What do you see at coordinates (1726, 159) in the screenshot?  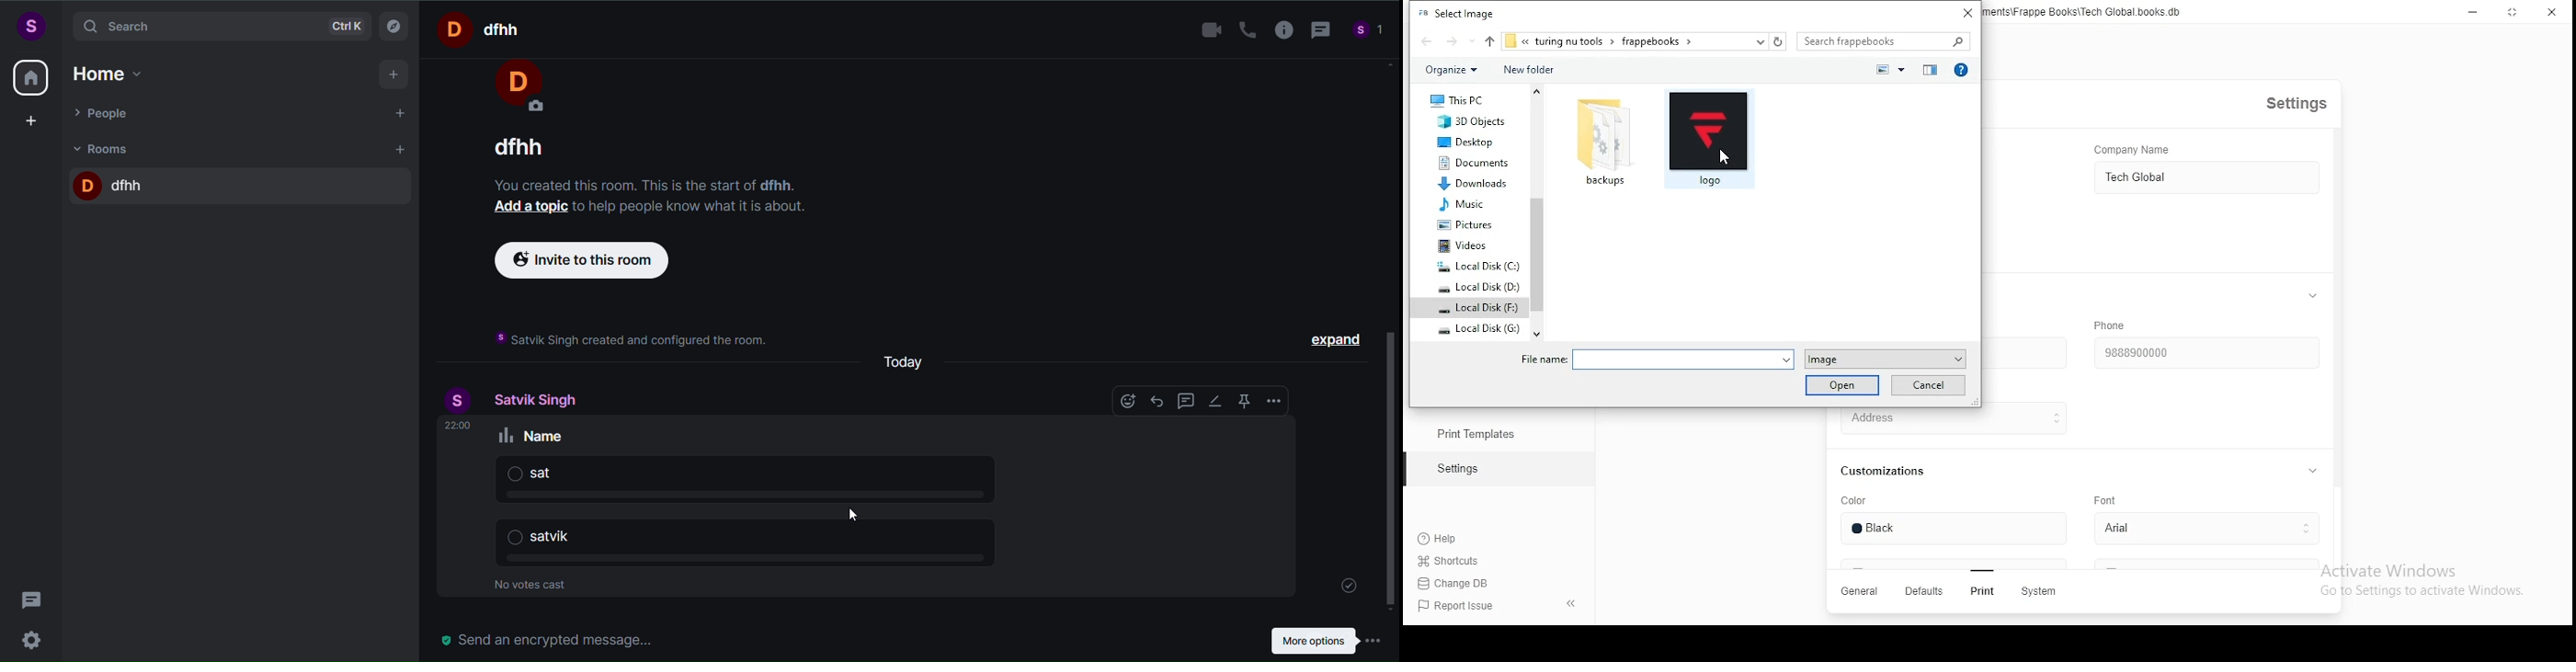 I see `cursor` at bounding box center [1726, 159].